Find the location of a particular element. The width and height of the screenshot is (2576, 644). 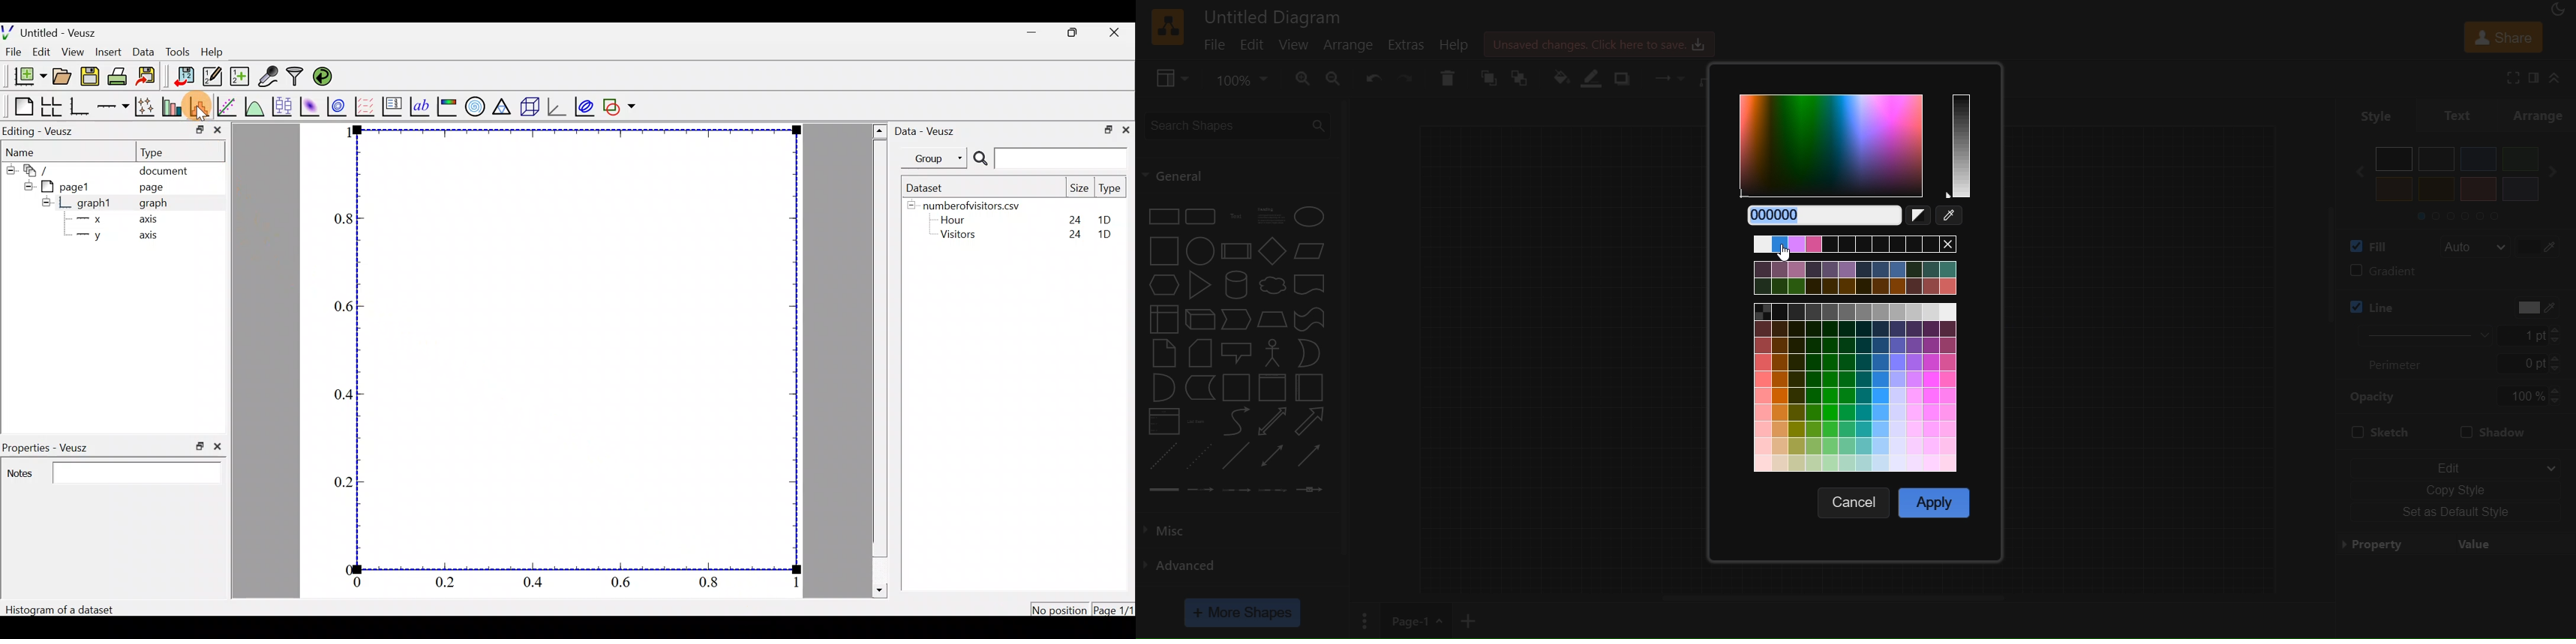

auto is located at coordinates (2474, 248).